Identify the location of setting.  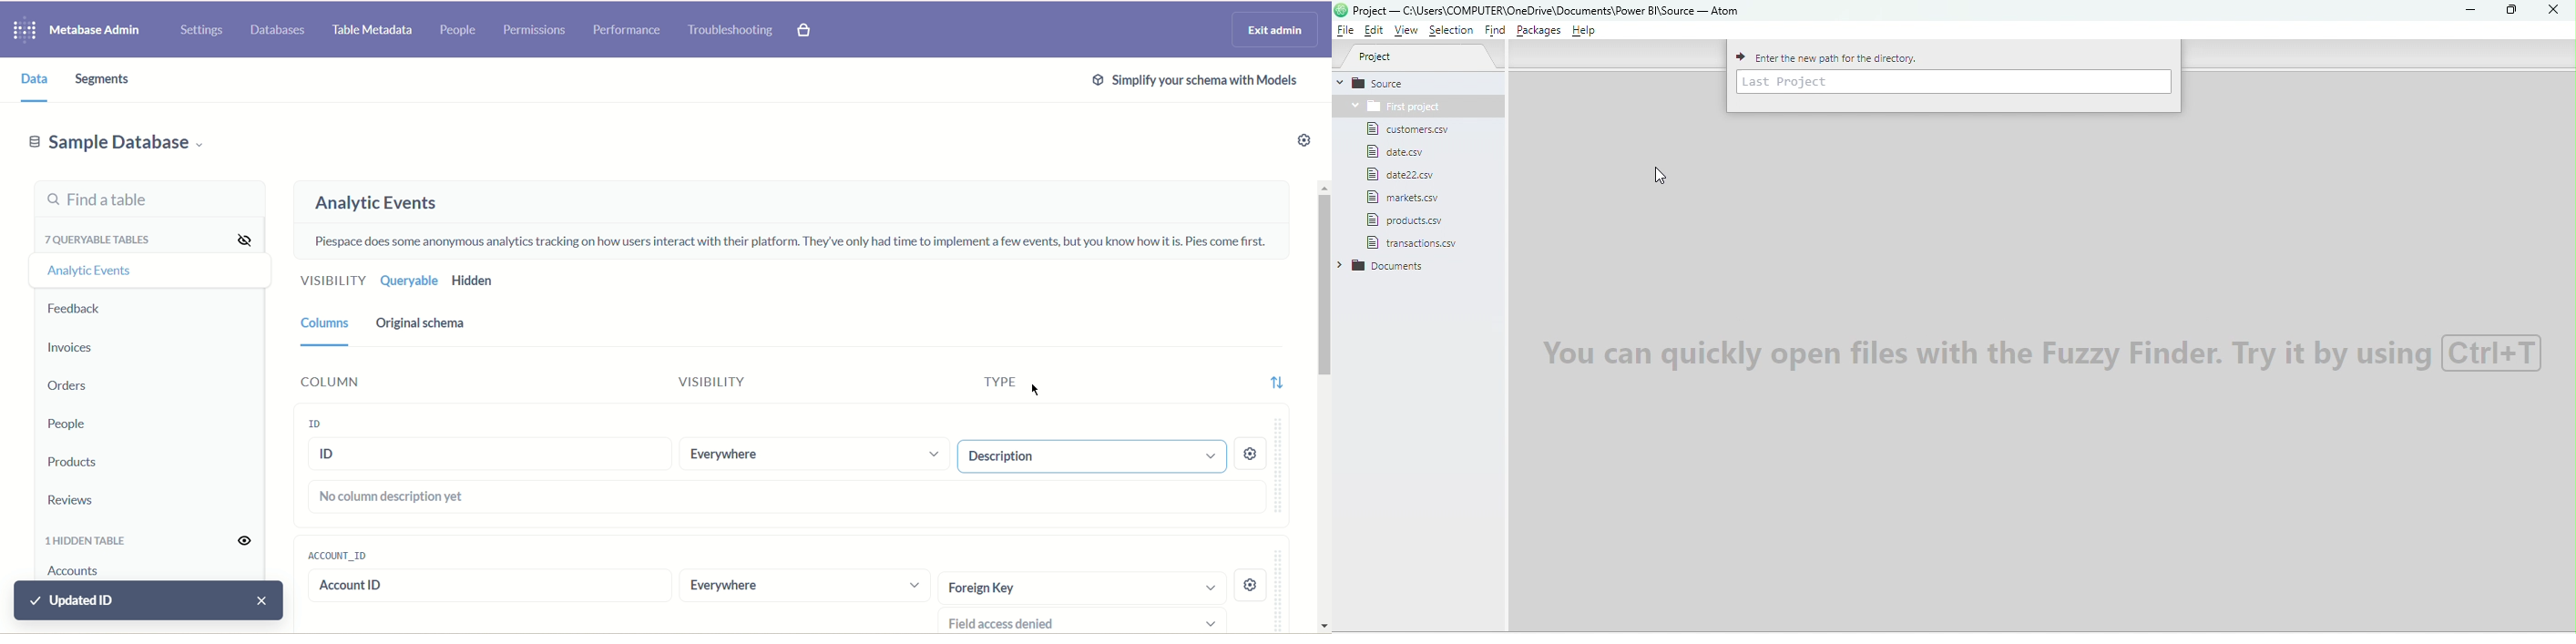
(1251, 585).